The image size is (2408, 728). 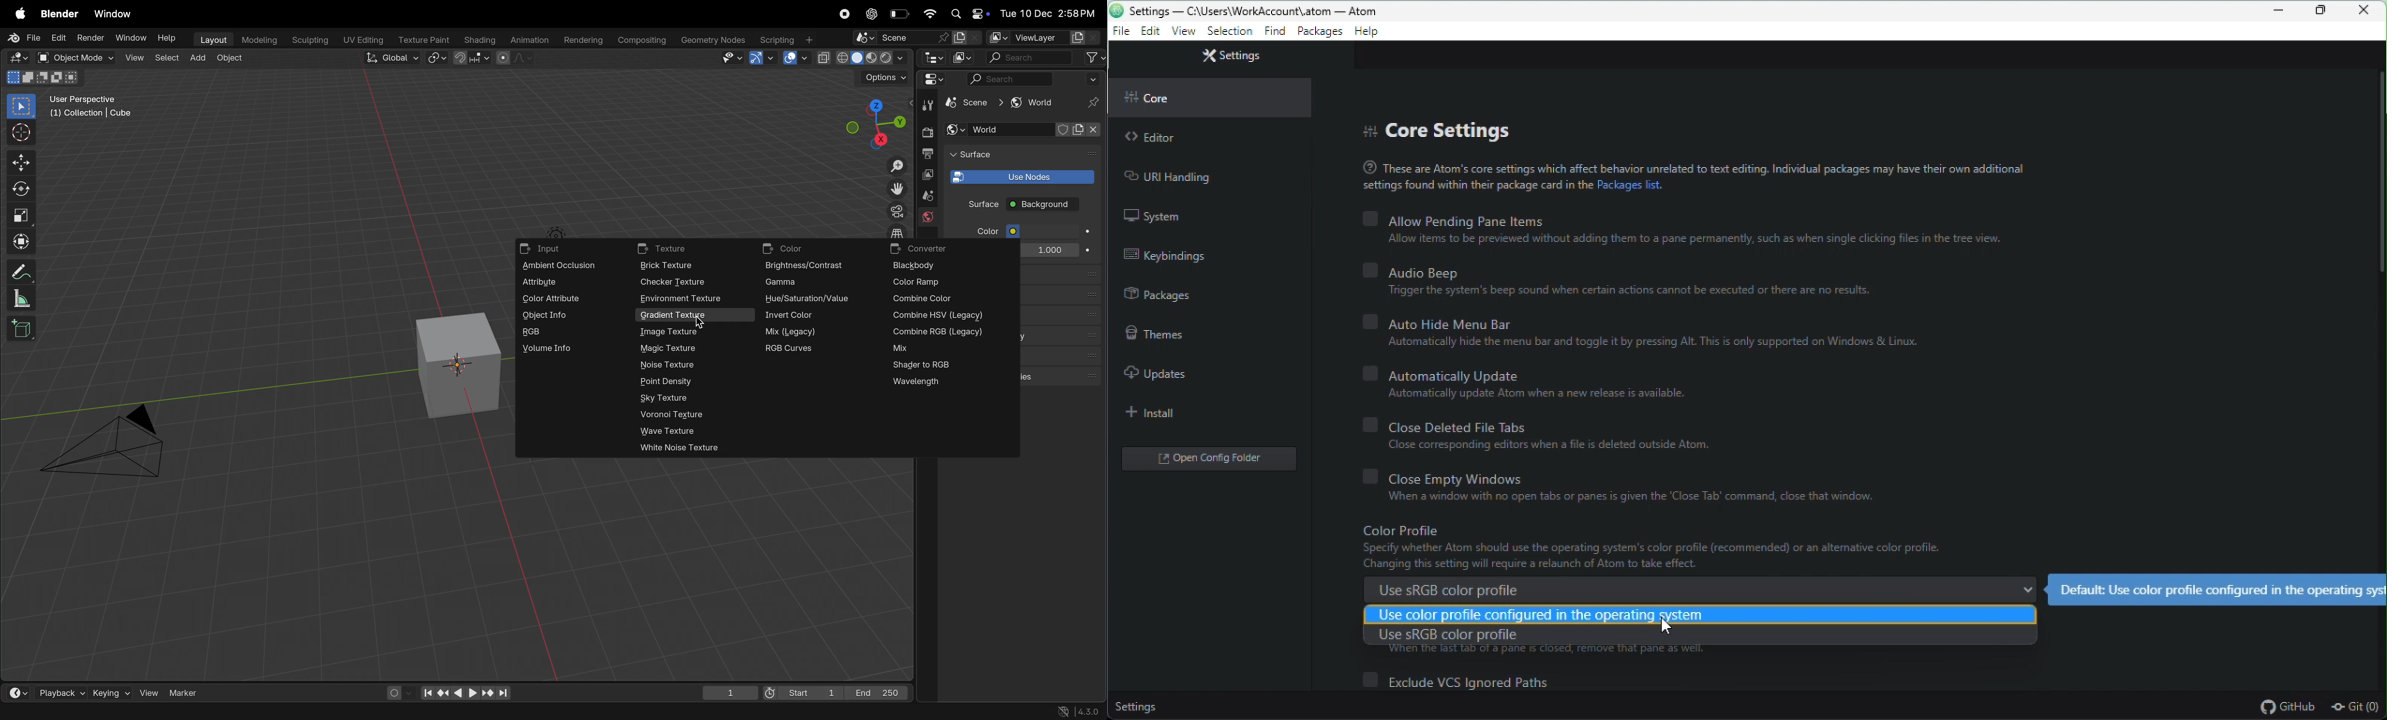 What do you see at coordinates (516, 59) in the screenshot?
I see `proportinal editing objects` at bounding box center [516, 59].